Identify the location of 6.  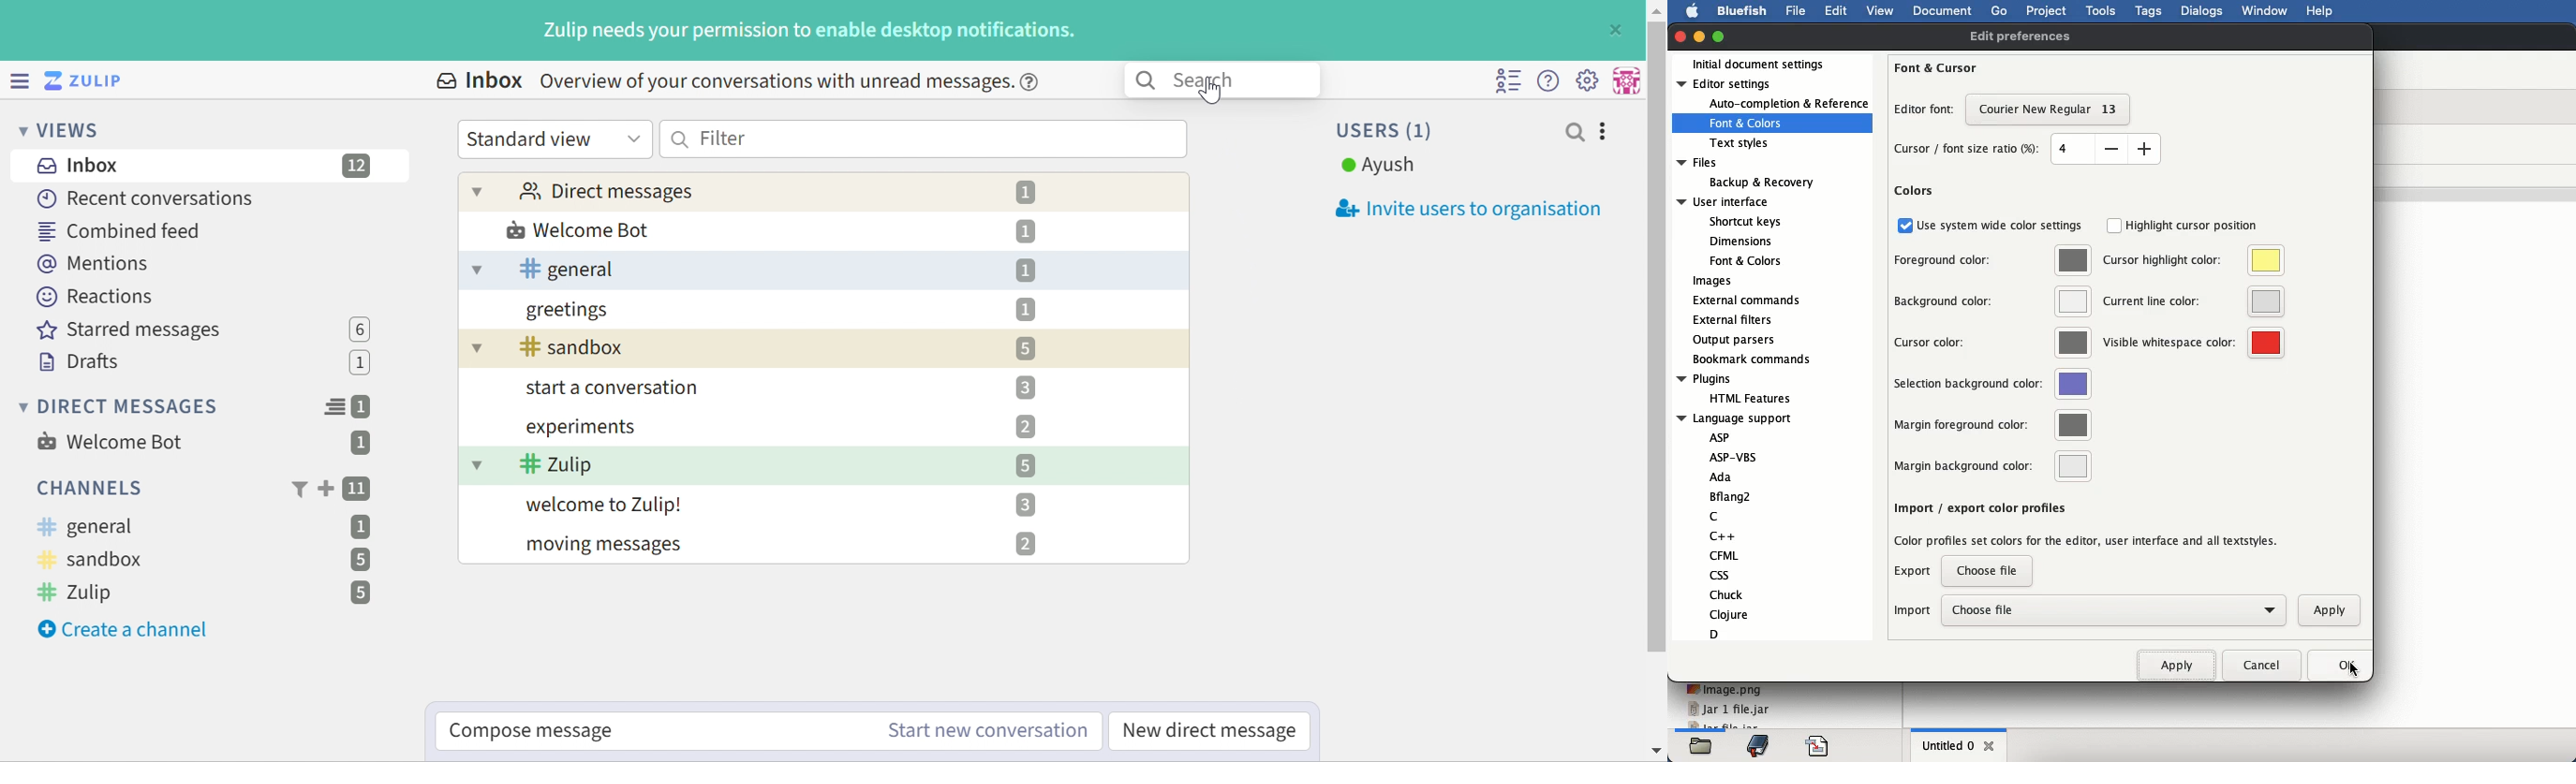
(360, 329).